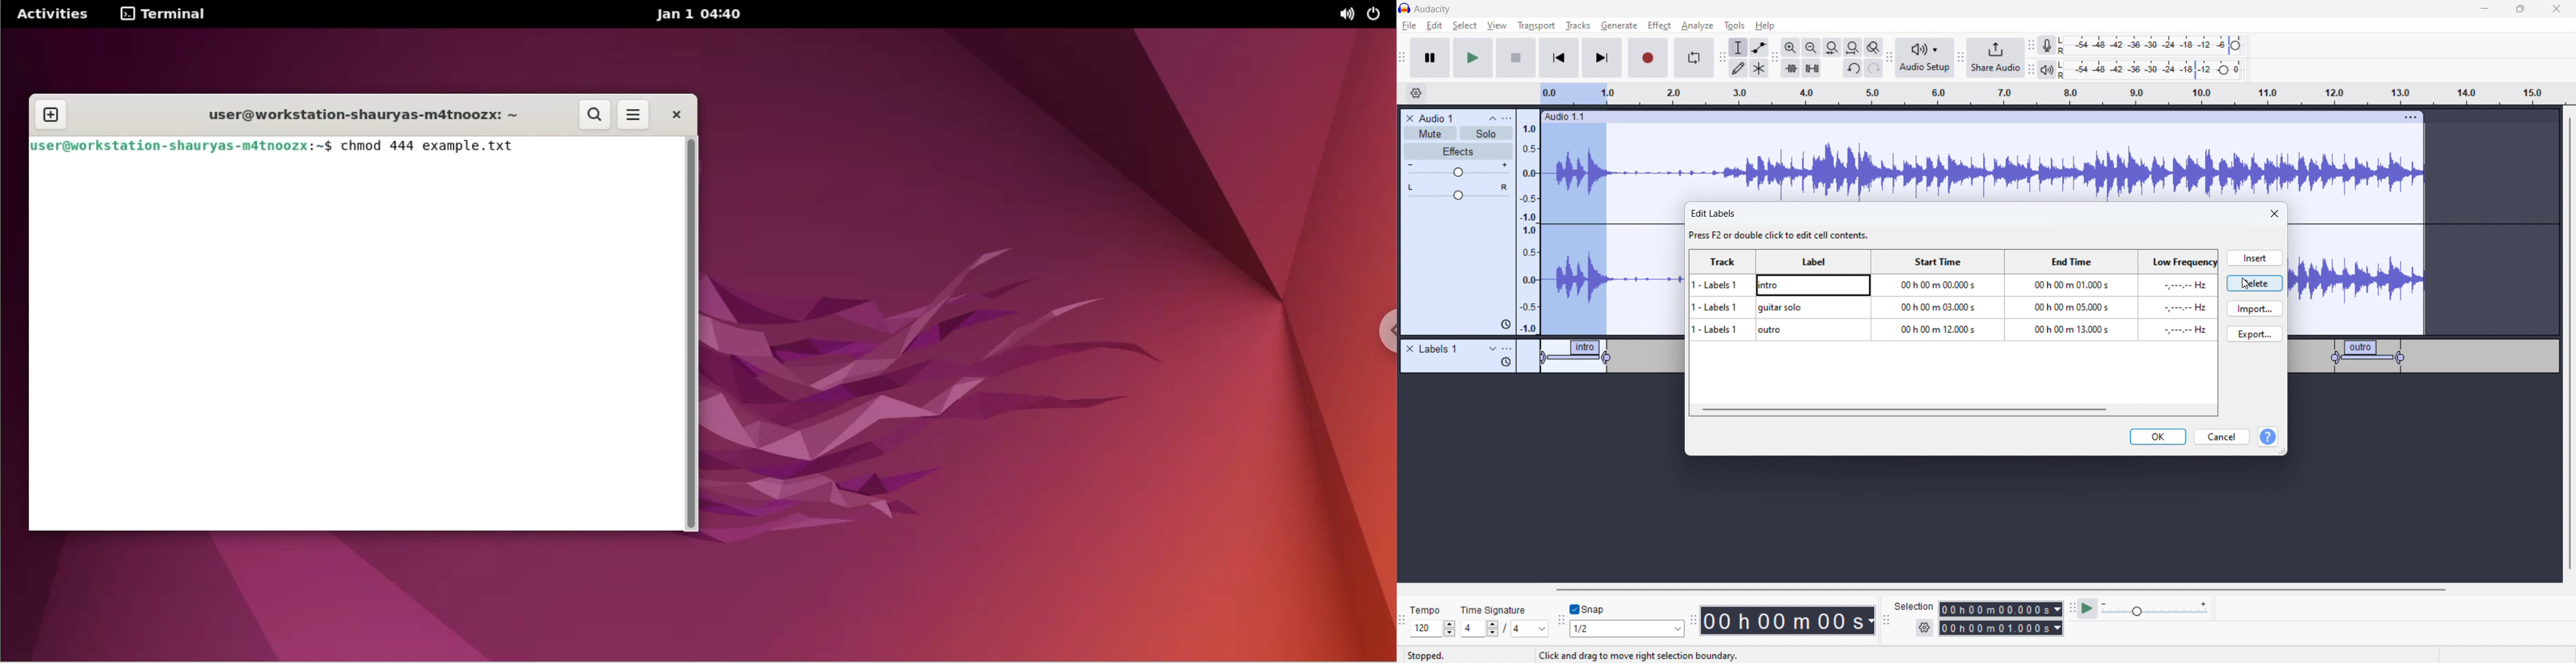  What do you see at coordinates (1914, 607) in the screenshot?
I see `selection` at bounding box center [1914, 607].